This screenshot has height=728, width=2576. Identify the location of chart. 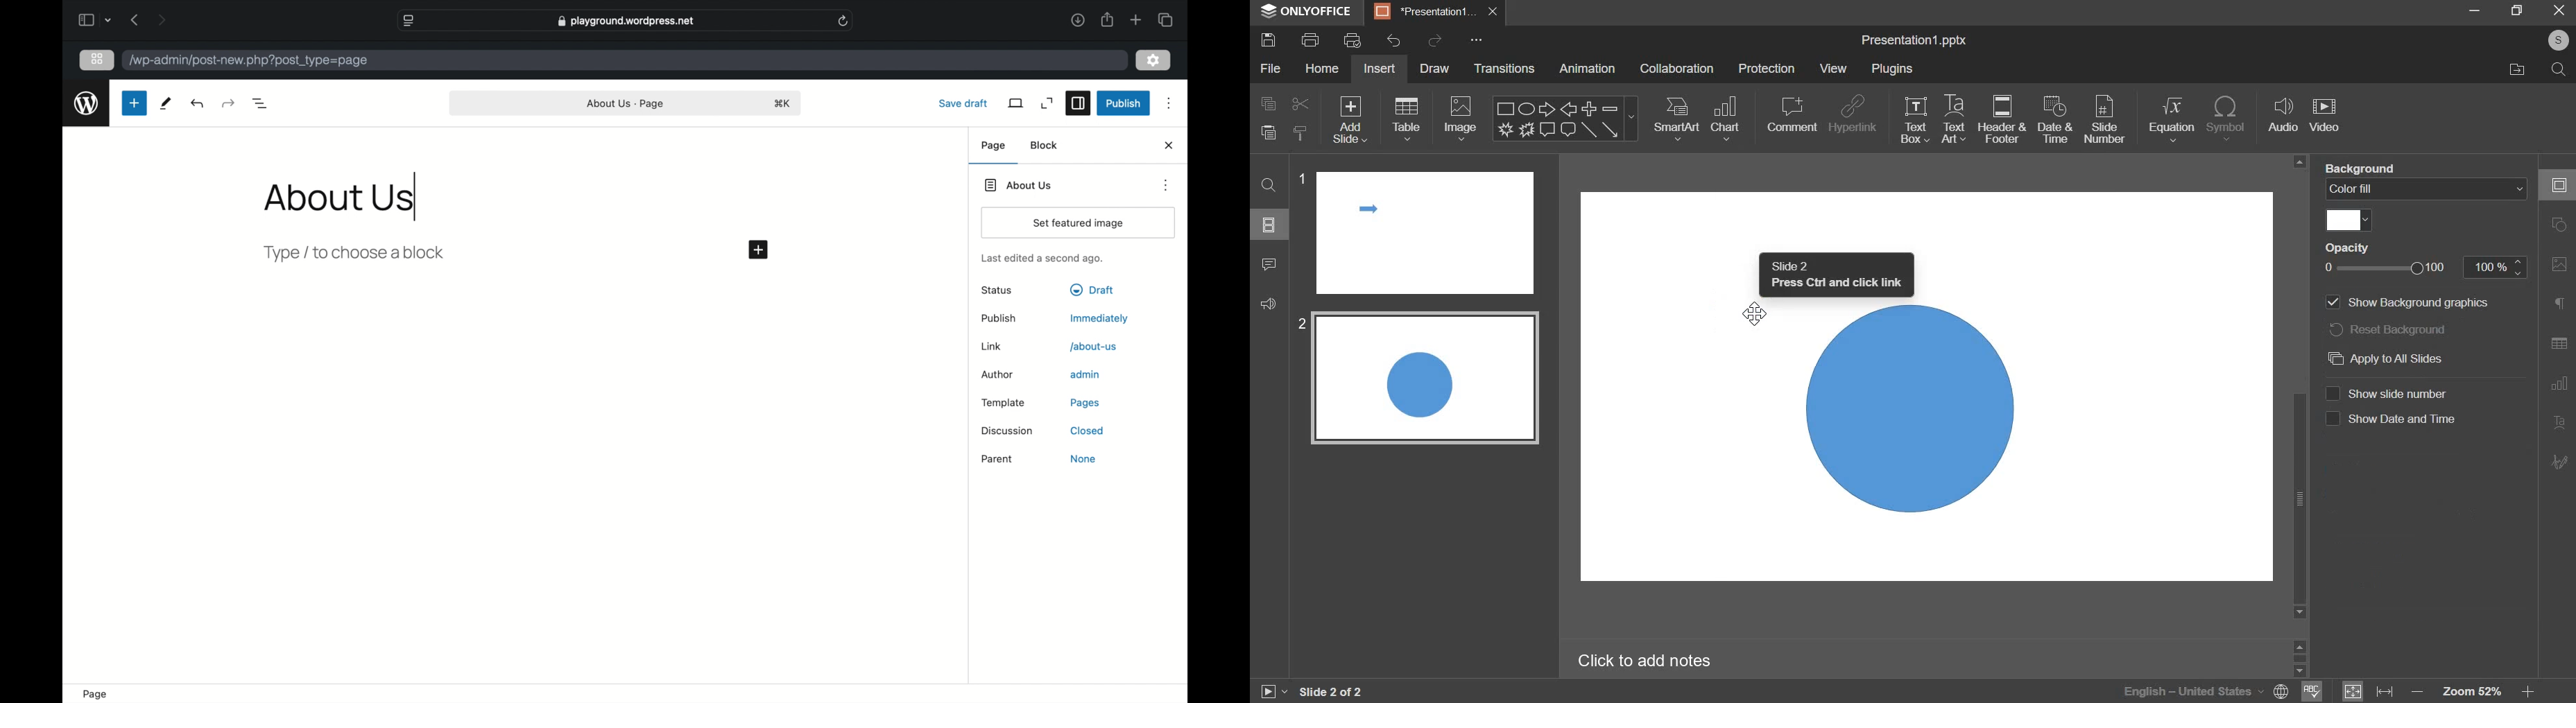
(1726, 119).